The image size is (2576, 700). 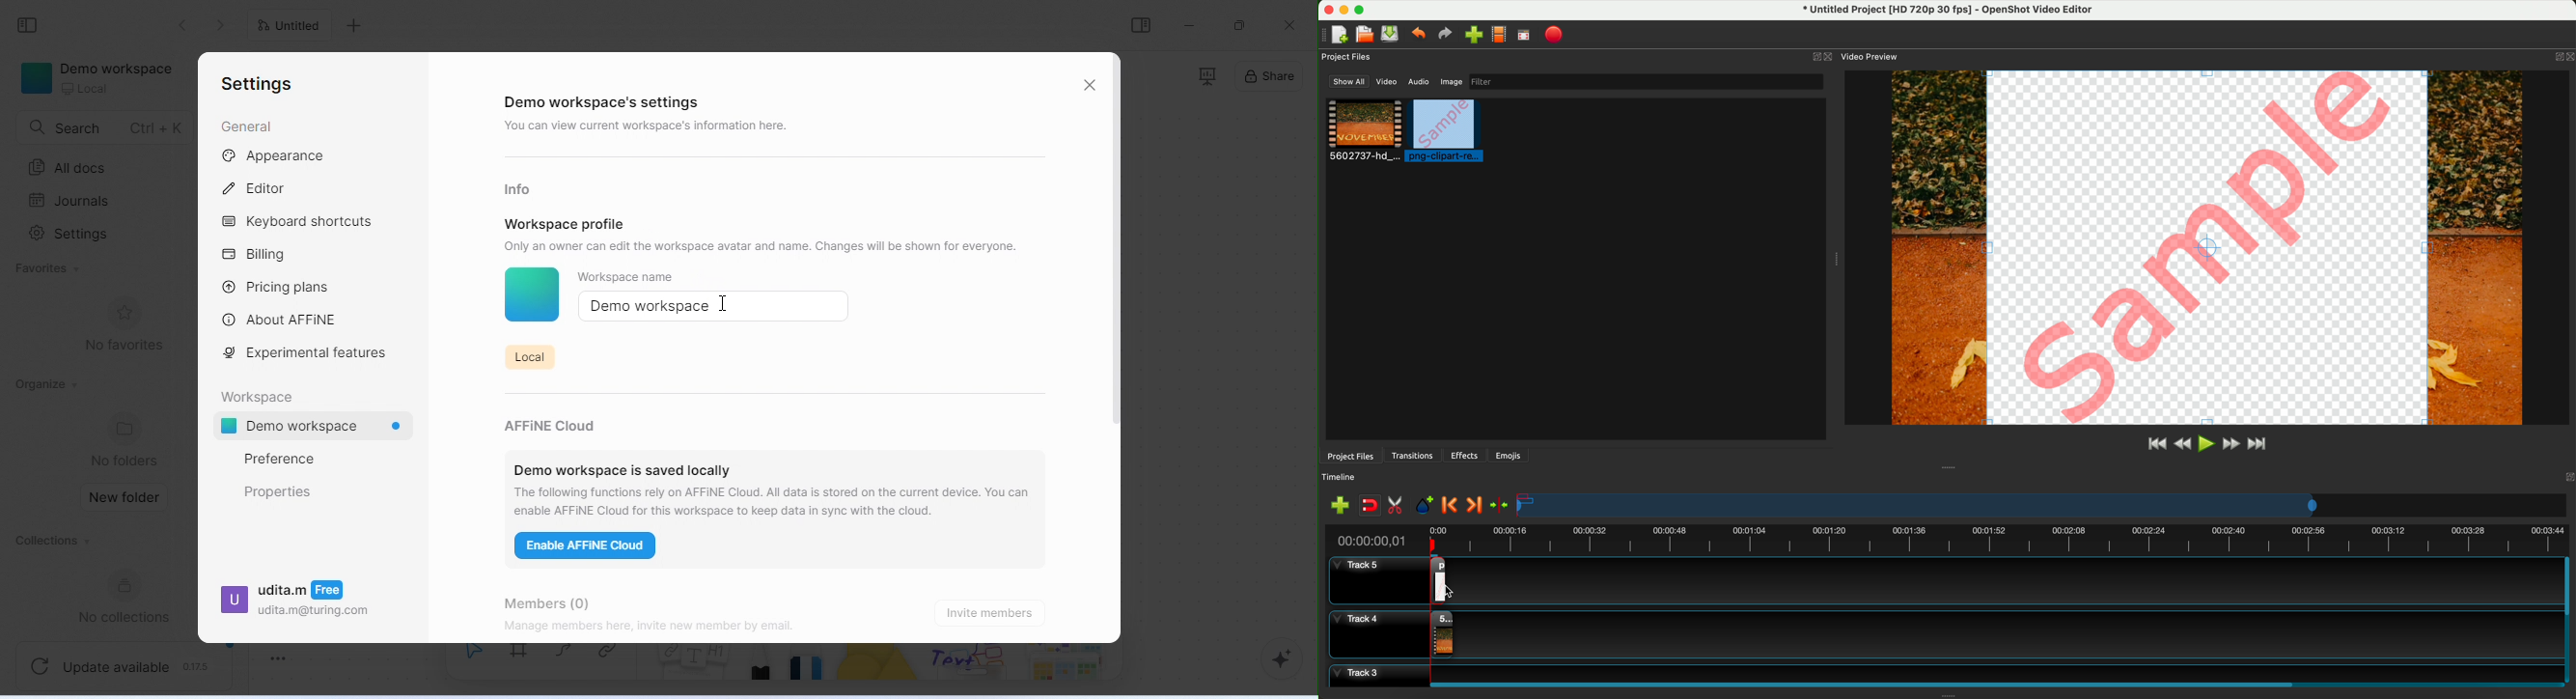 I want to click on next marker, so click(x=1473, y=506).